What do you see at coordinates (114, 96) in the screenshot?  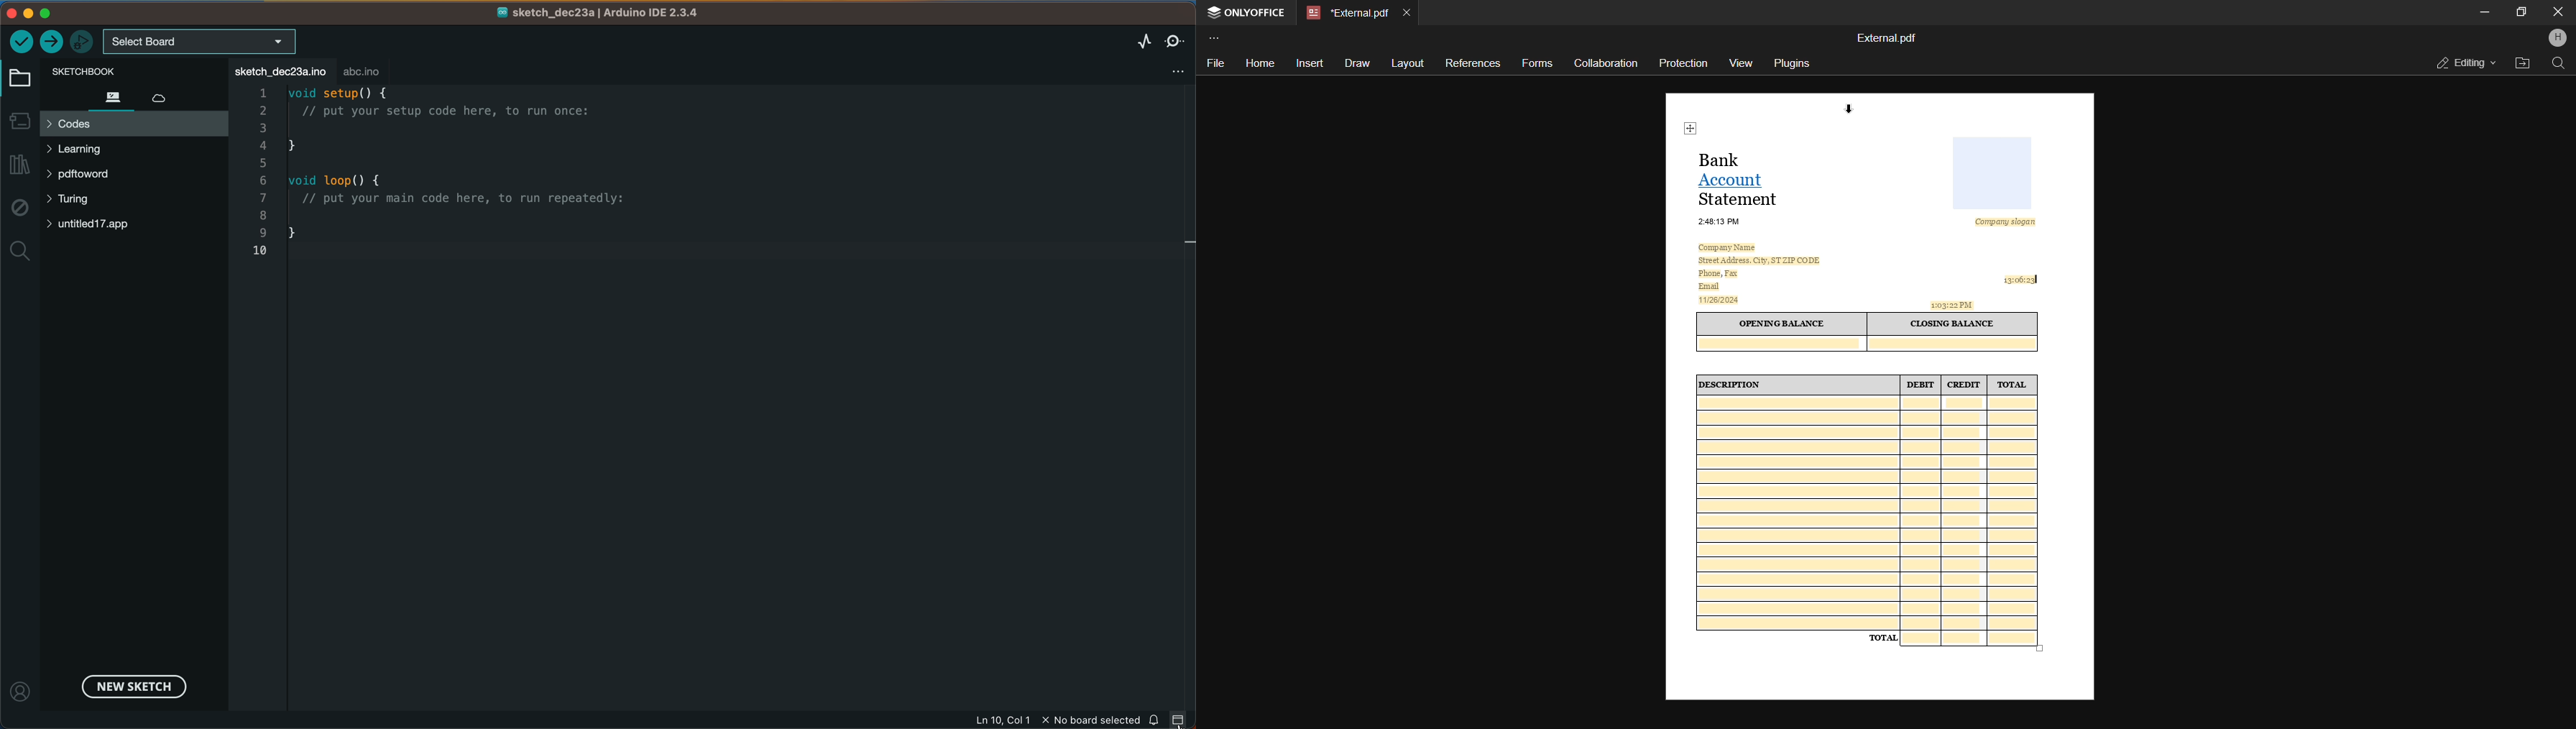 I see `files` at bounding box center [114, 96].